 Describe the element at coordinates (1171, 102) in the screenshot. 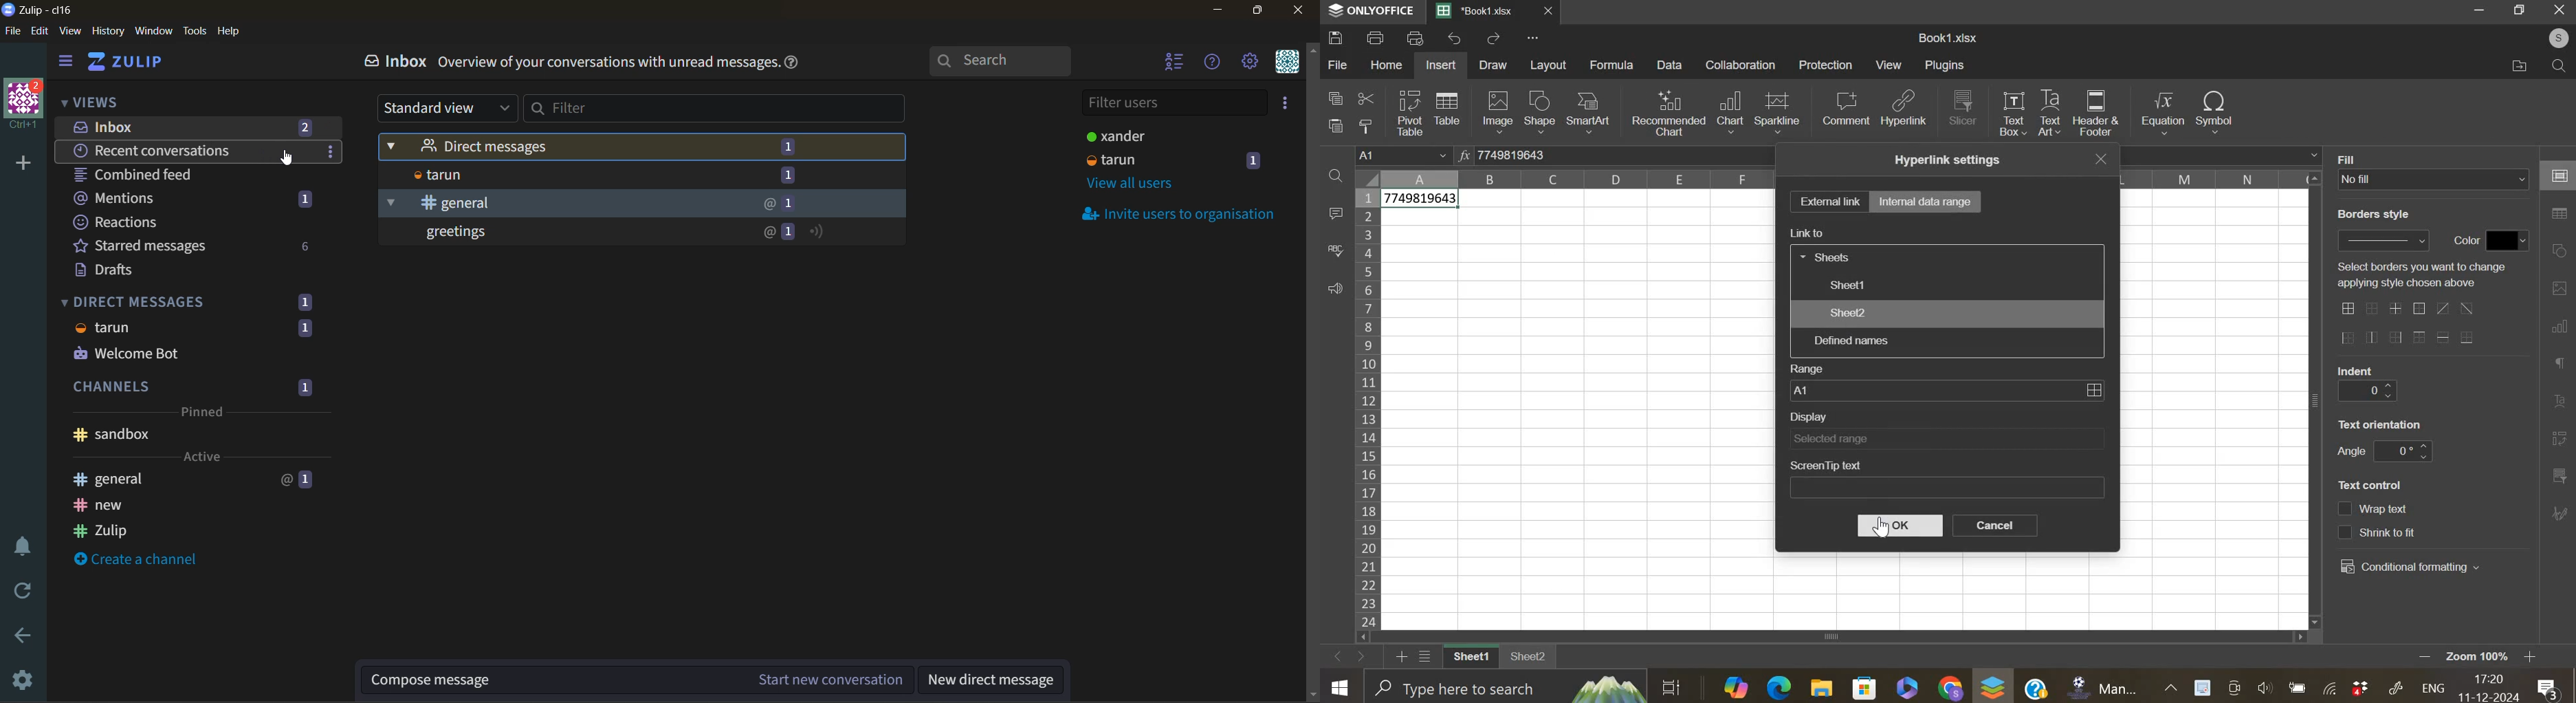

I see `filter users` at that location.